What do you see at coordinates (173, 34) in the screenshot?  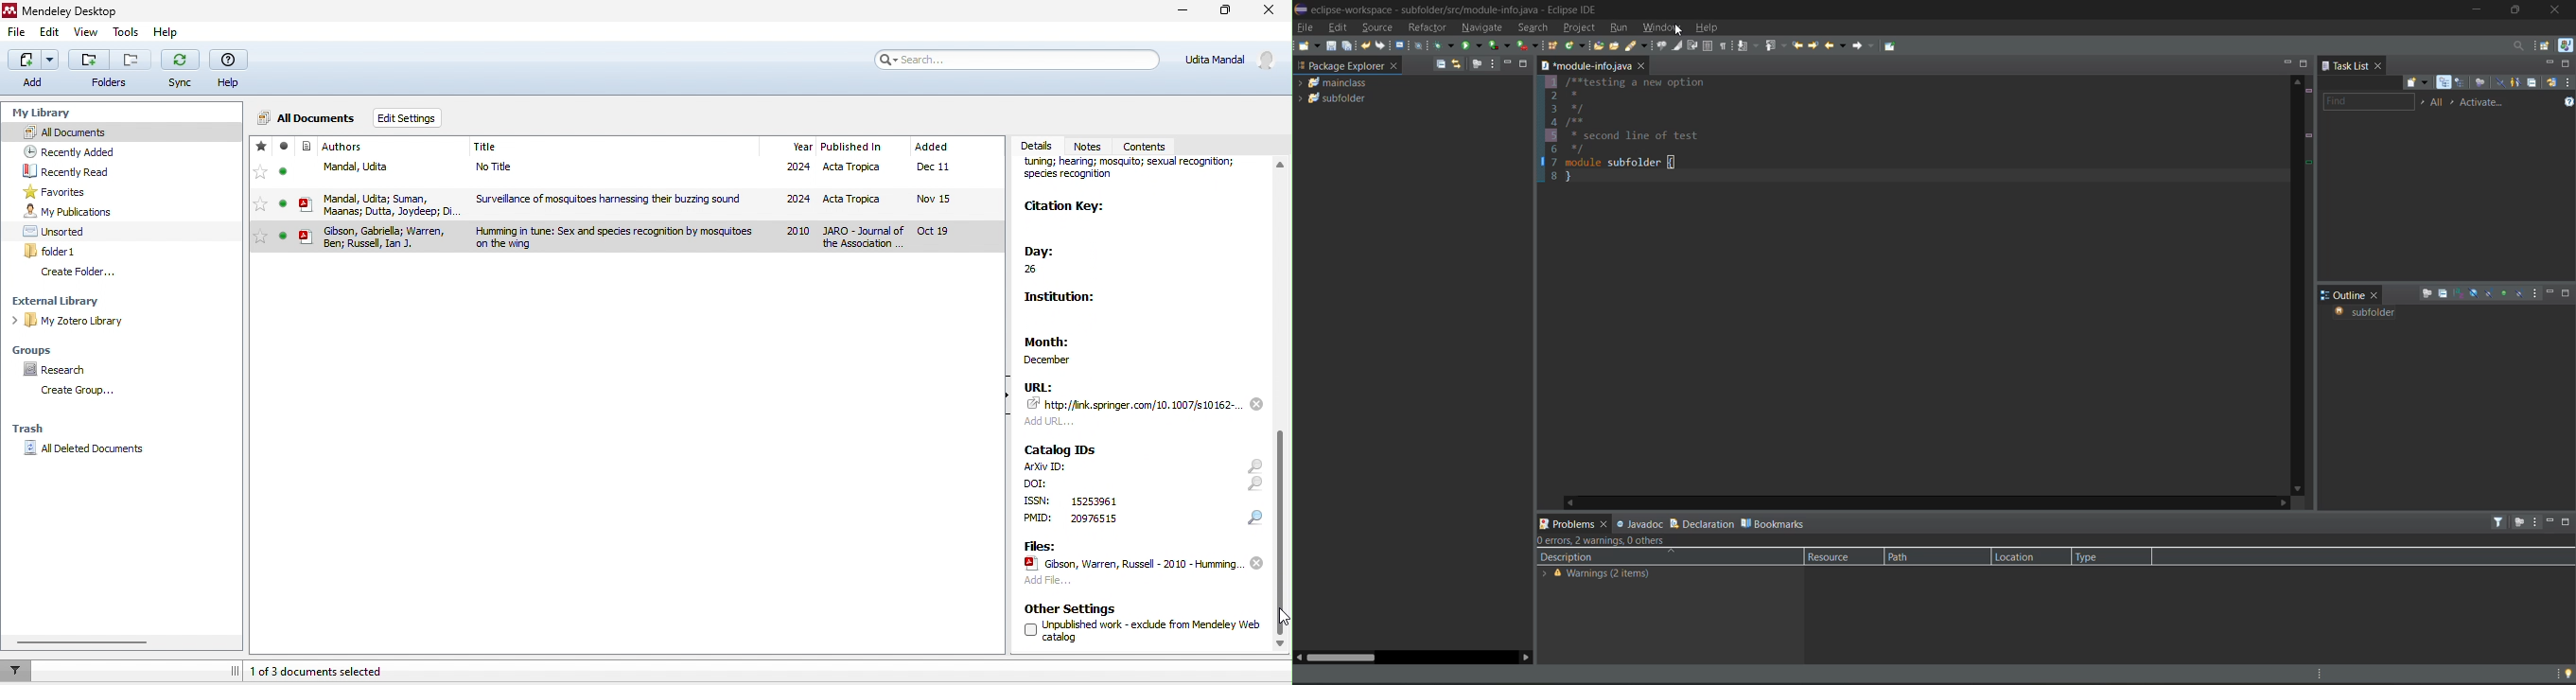 I see `help` at bounding box center [173, 34].